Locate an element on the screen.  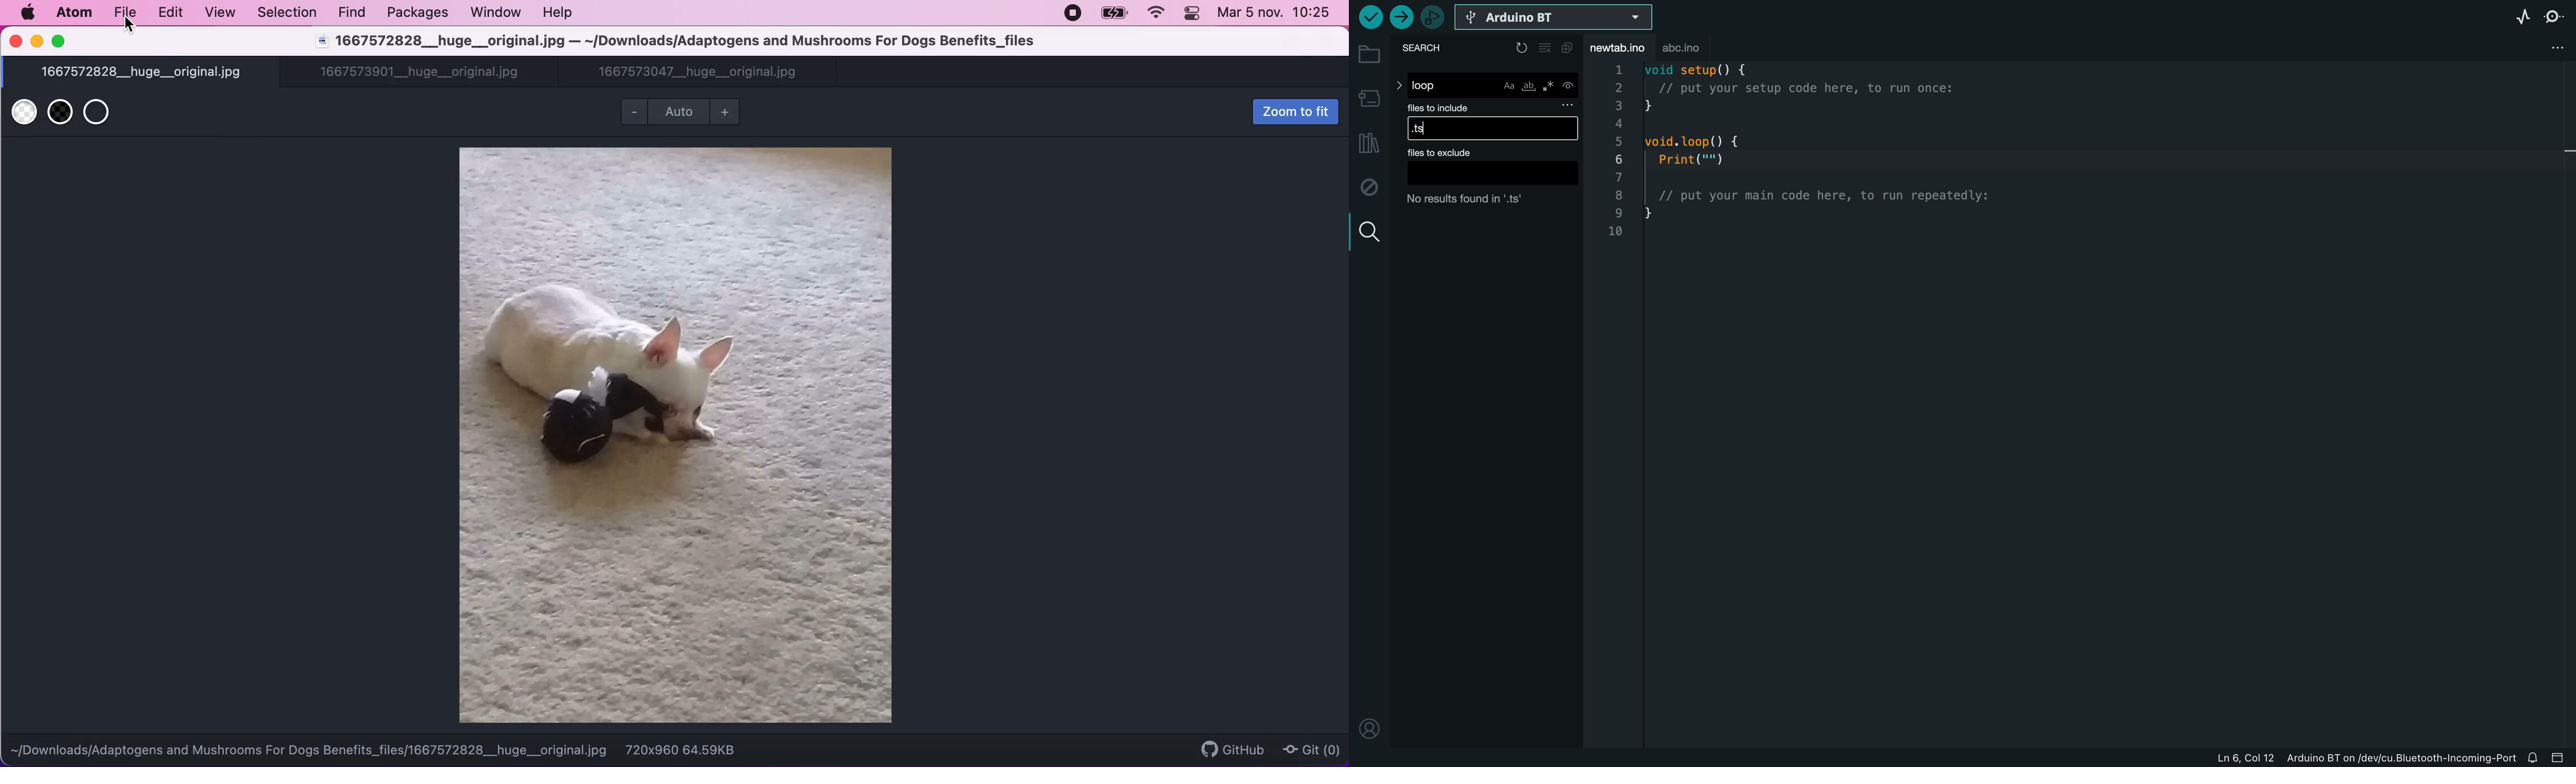
help is located at coordinates (560, 13).